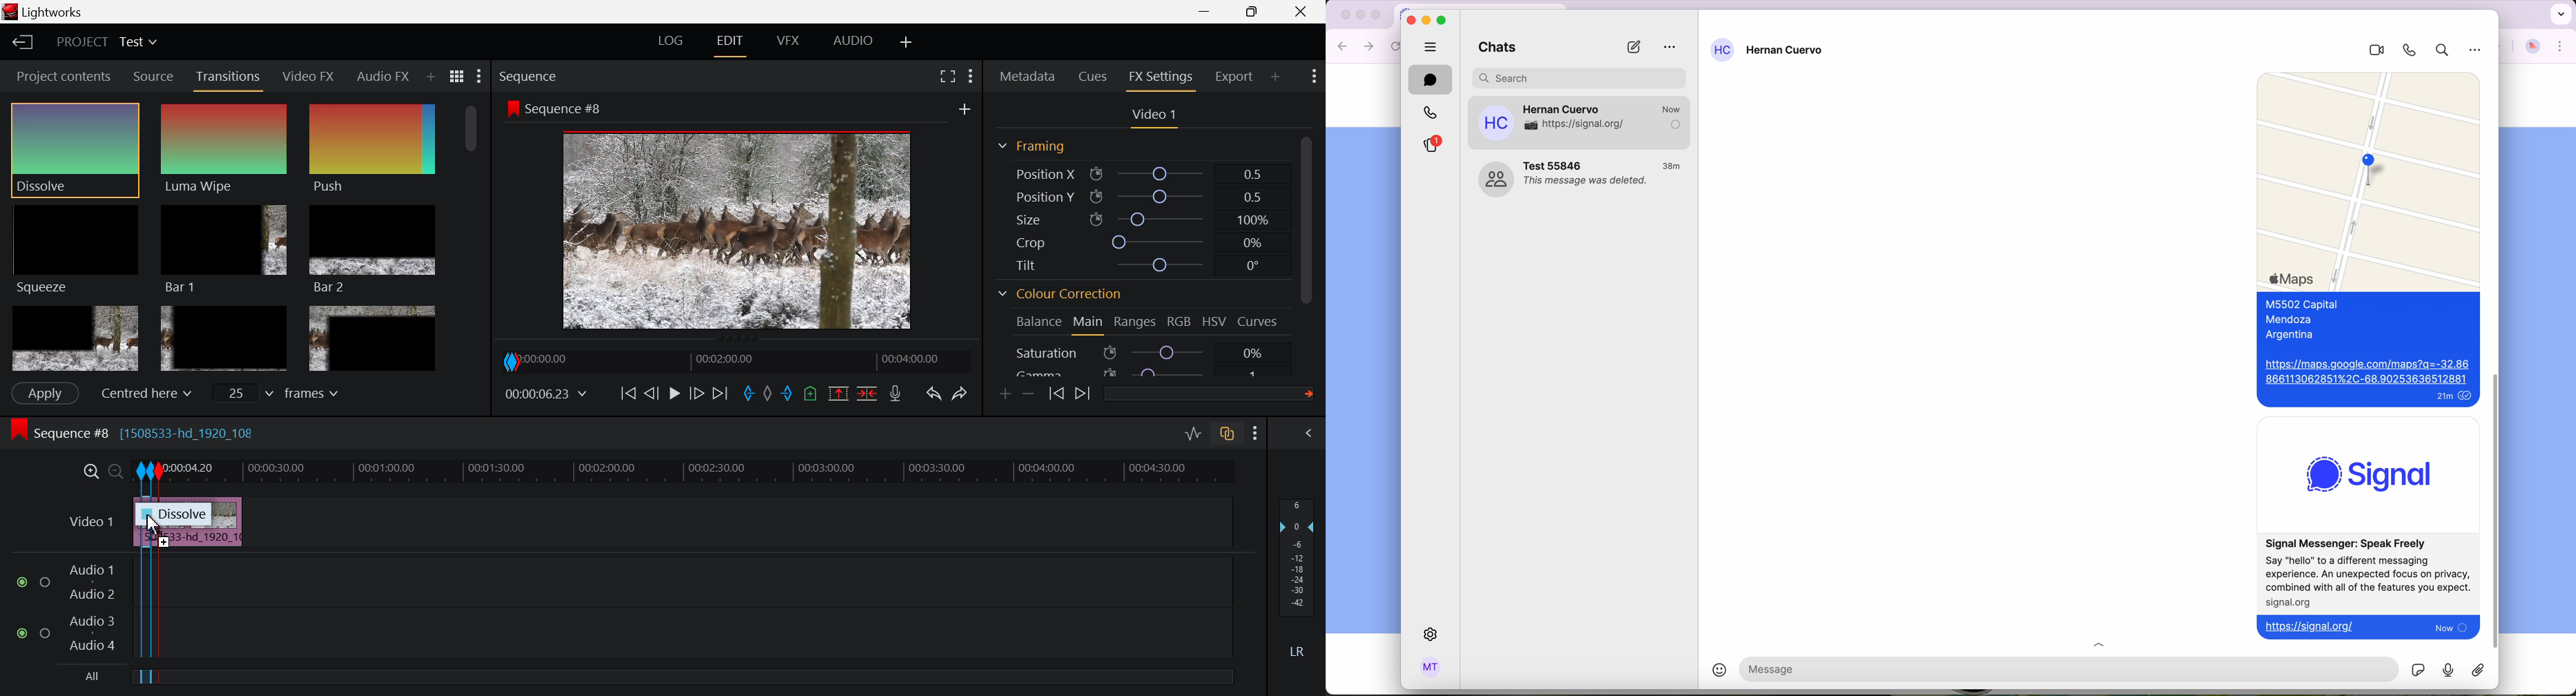 Image resolution: width=2576 pixels, height=700 pixels. What do you see at coordinates (1083, 395) in the screenshot?
I see `Next keyframe` at bounding box center [1083, 395].